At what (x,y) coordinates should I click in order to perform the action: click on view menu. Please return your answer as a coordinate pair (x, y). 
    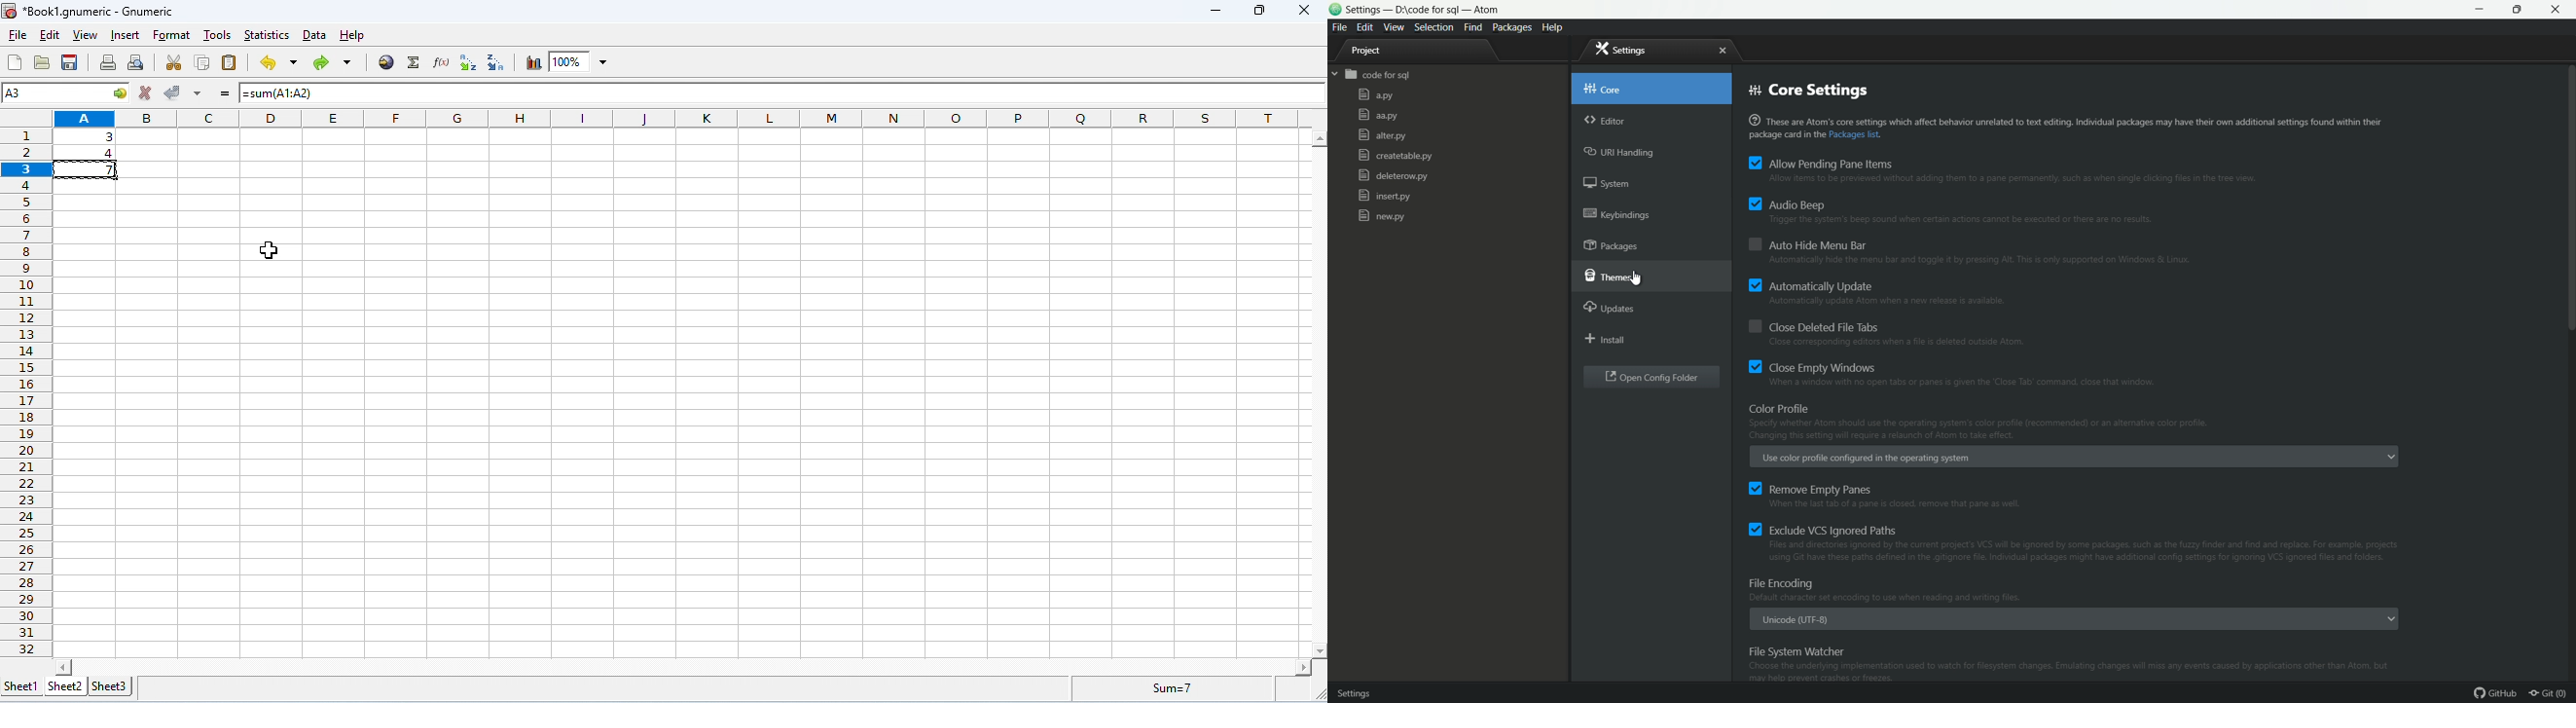
    Looking at the image, I should click on (1394, 27).